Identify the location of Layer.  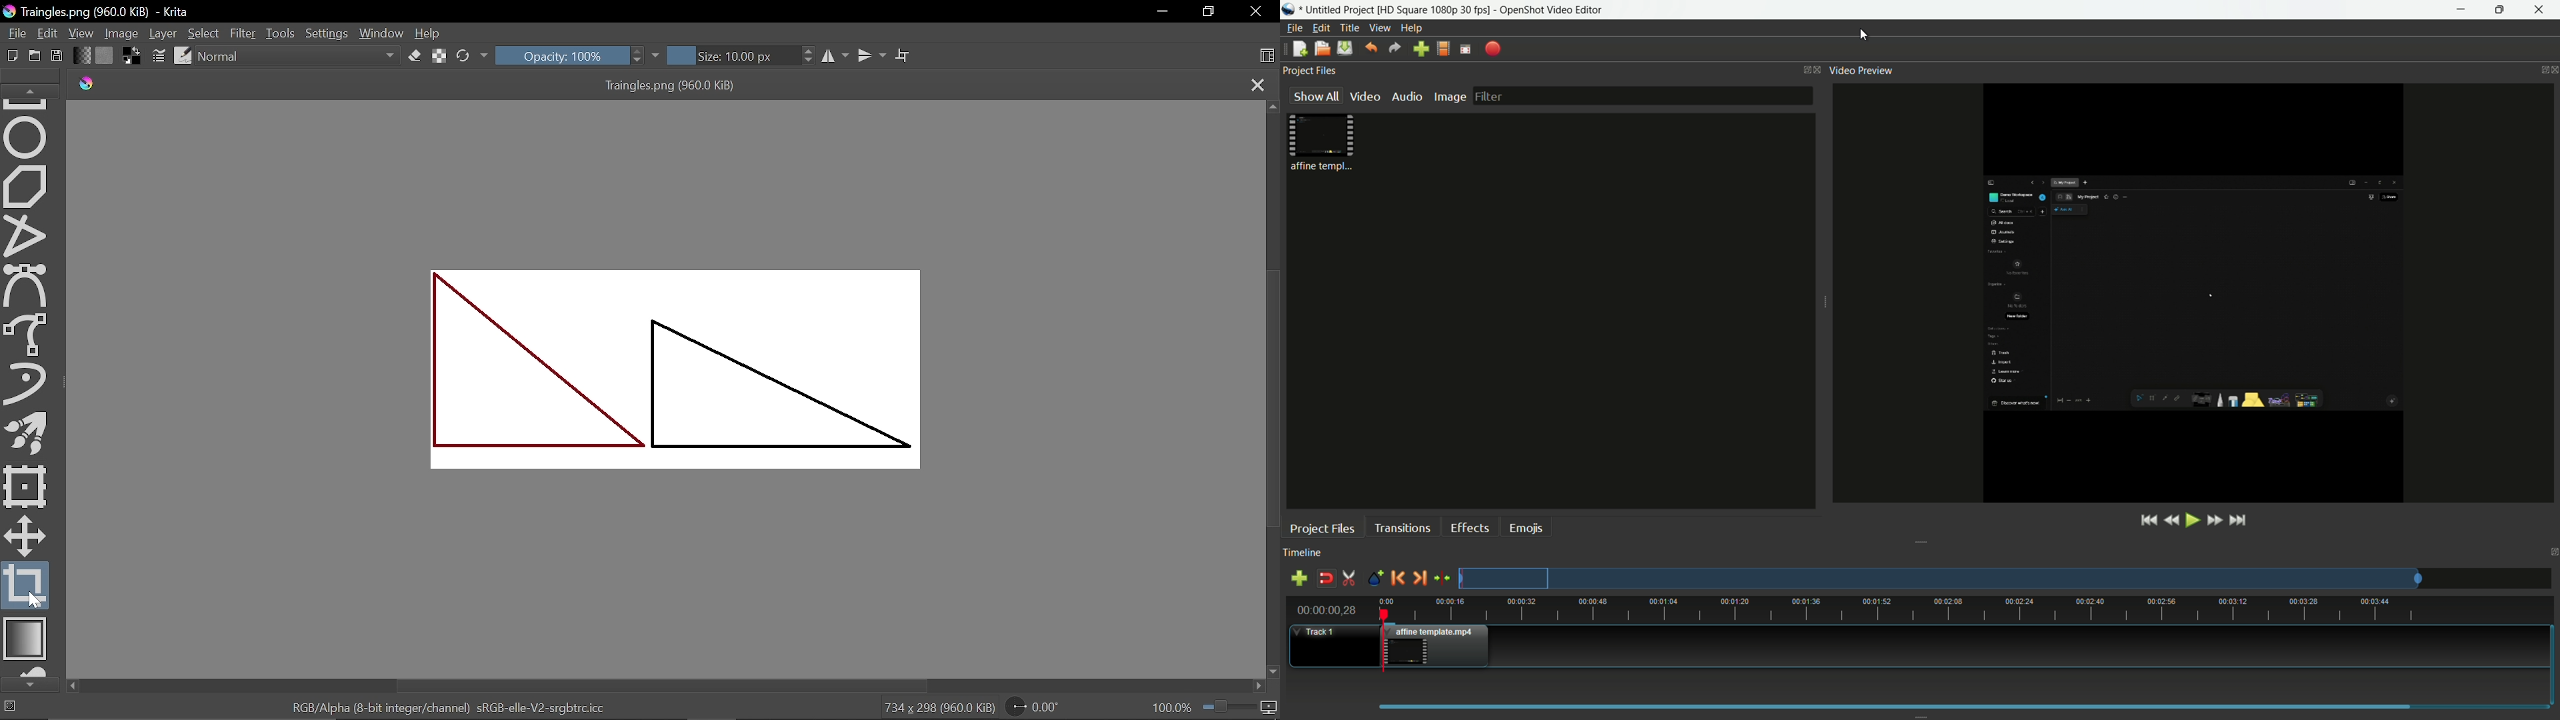
(164, 33).